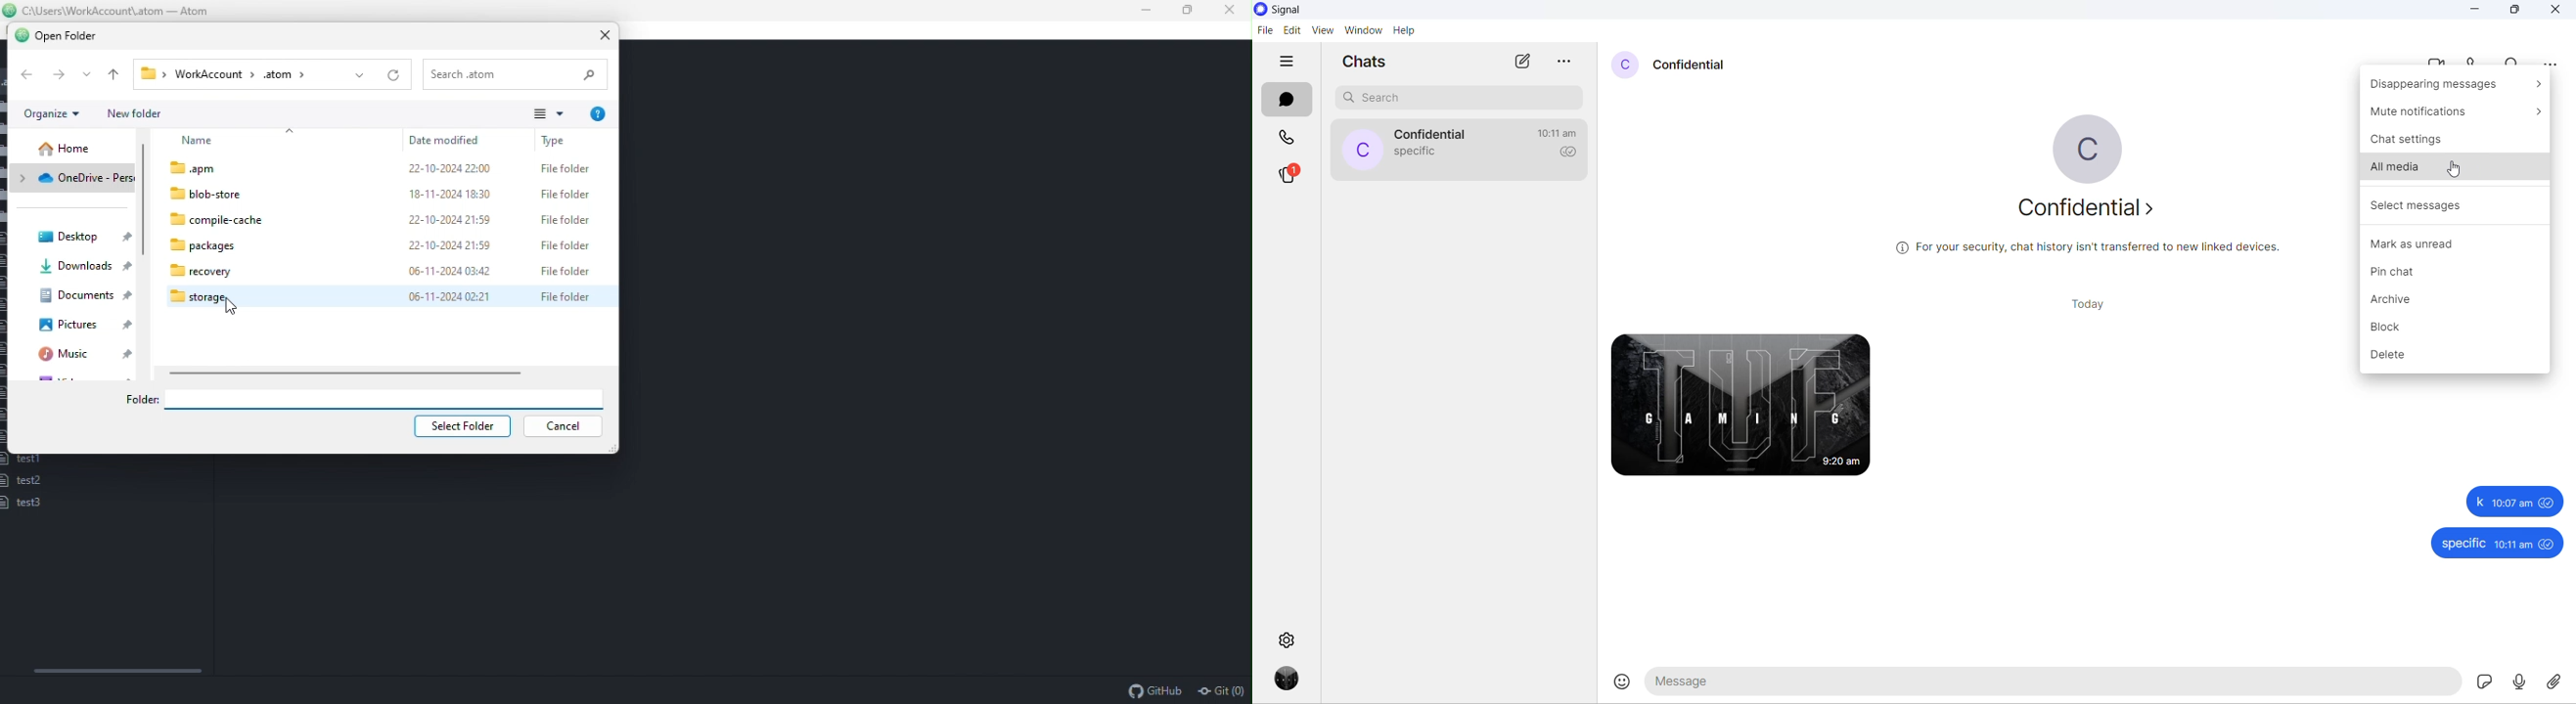 Image resolution: width=2576 pixels, height=728 pixels. What do you see at coordinates (2457, 144) in the screenshot?
I see `chat settings` at bounding box center [2457, 144].